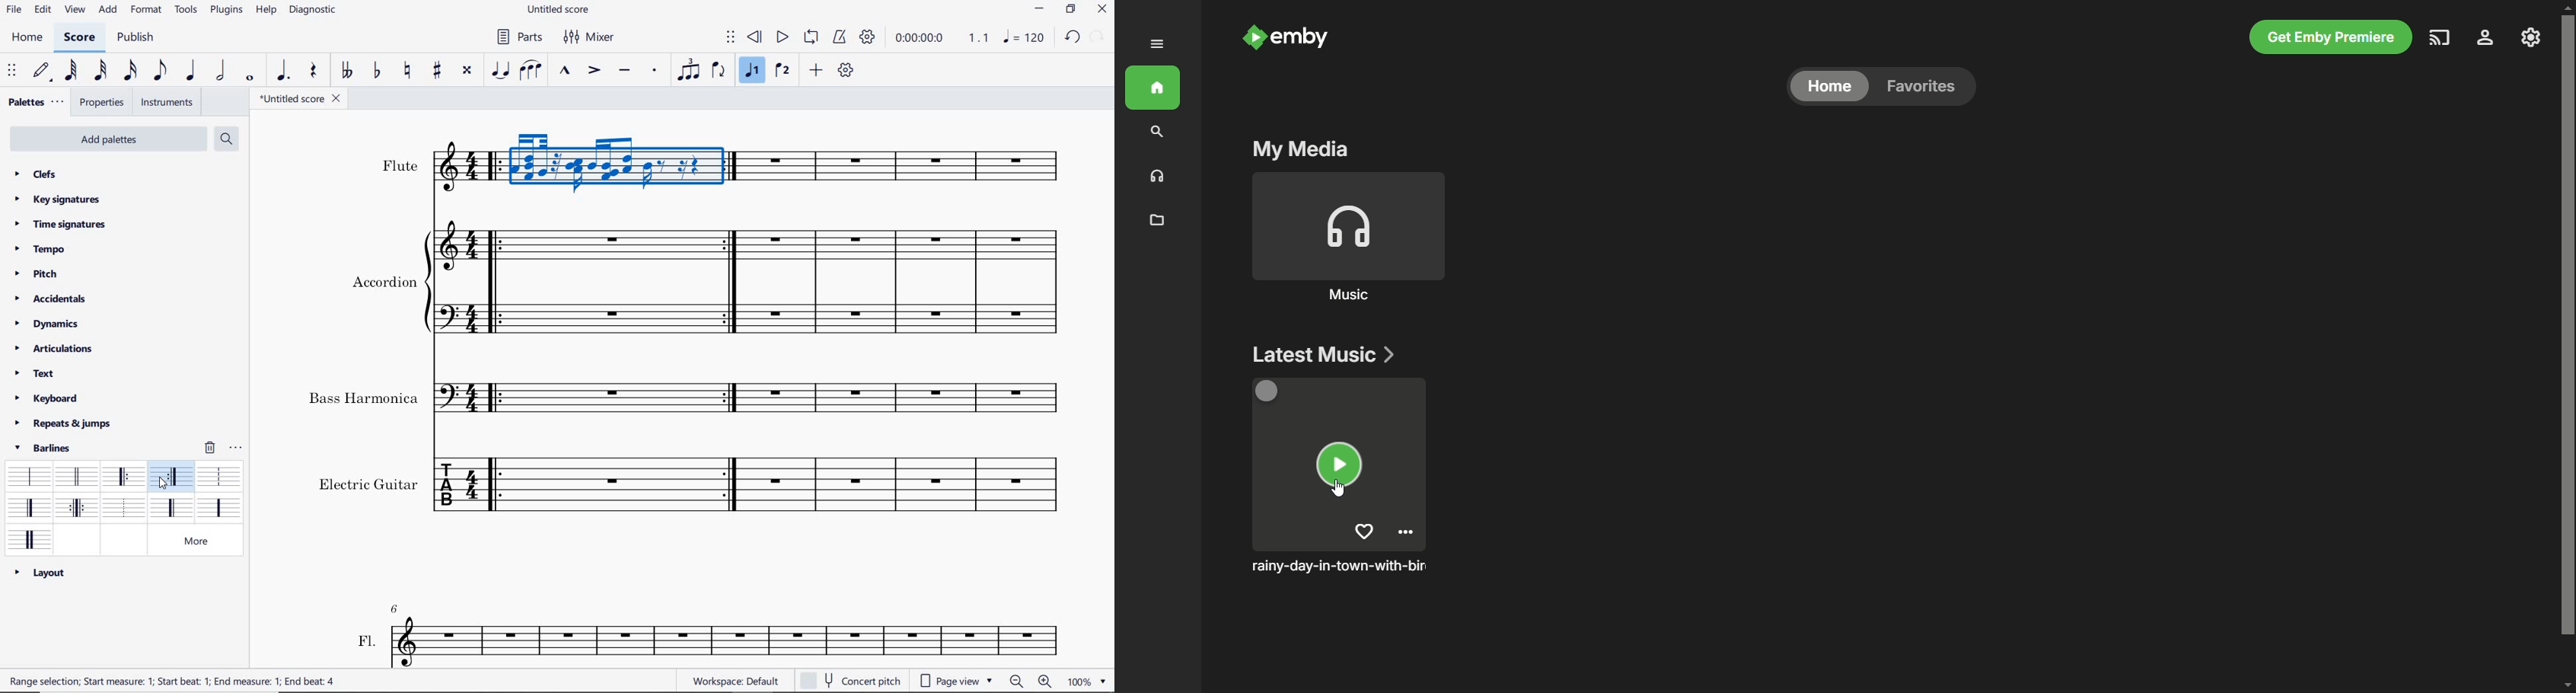  Describe the element at coordinates (54, 349) in the screenshot. I see `articulations` at that location.